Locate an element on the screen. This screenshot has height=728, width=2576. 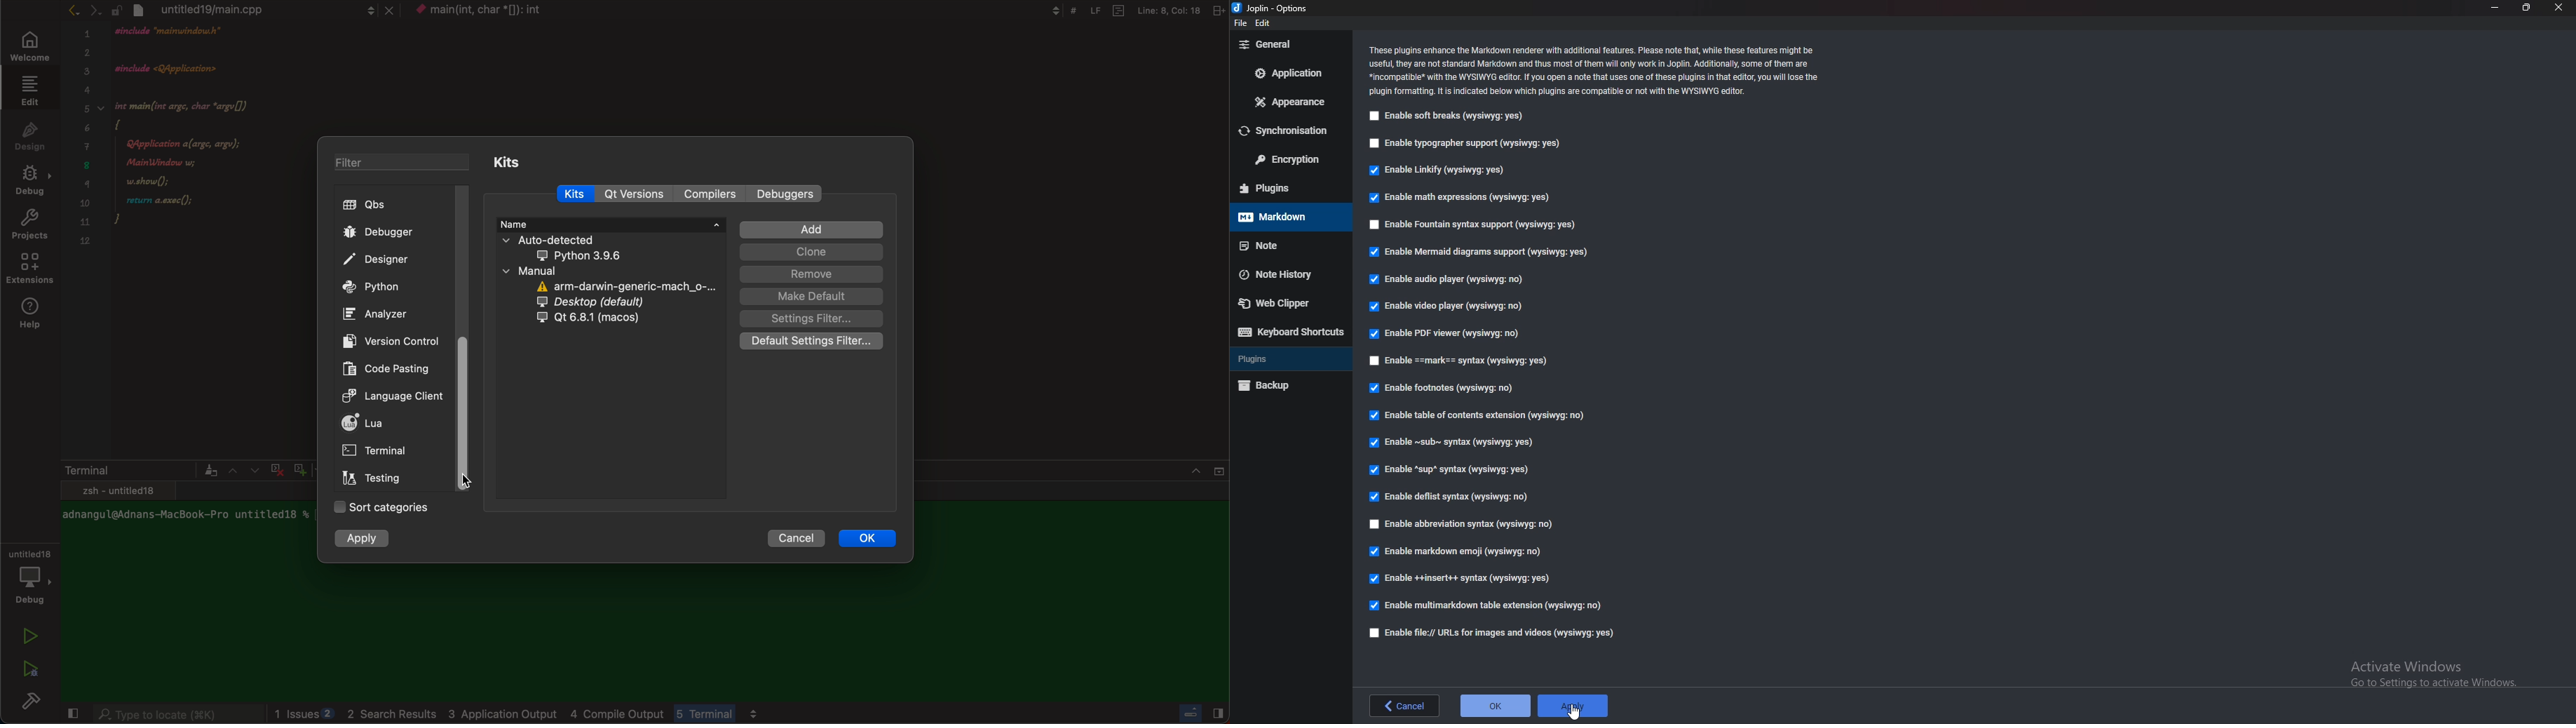
Enable table of contents extension is located at coordinates (1480, 415).